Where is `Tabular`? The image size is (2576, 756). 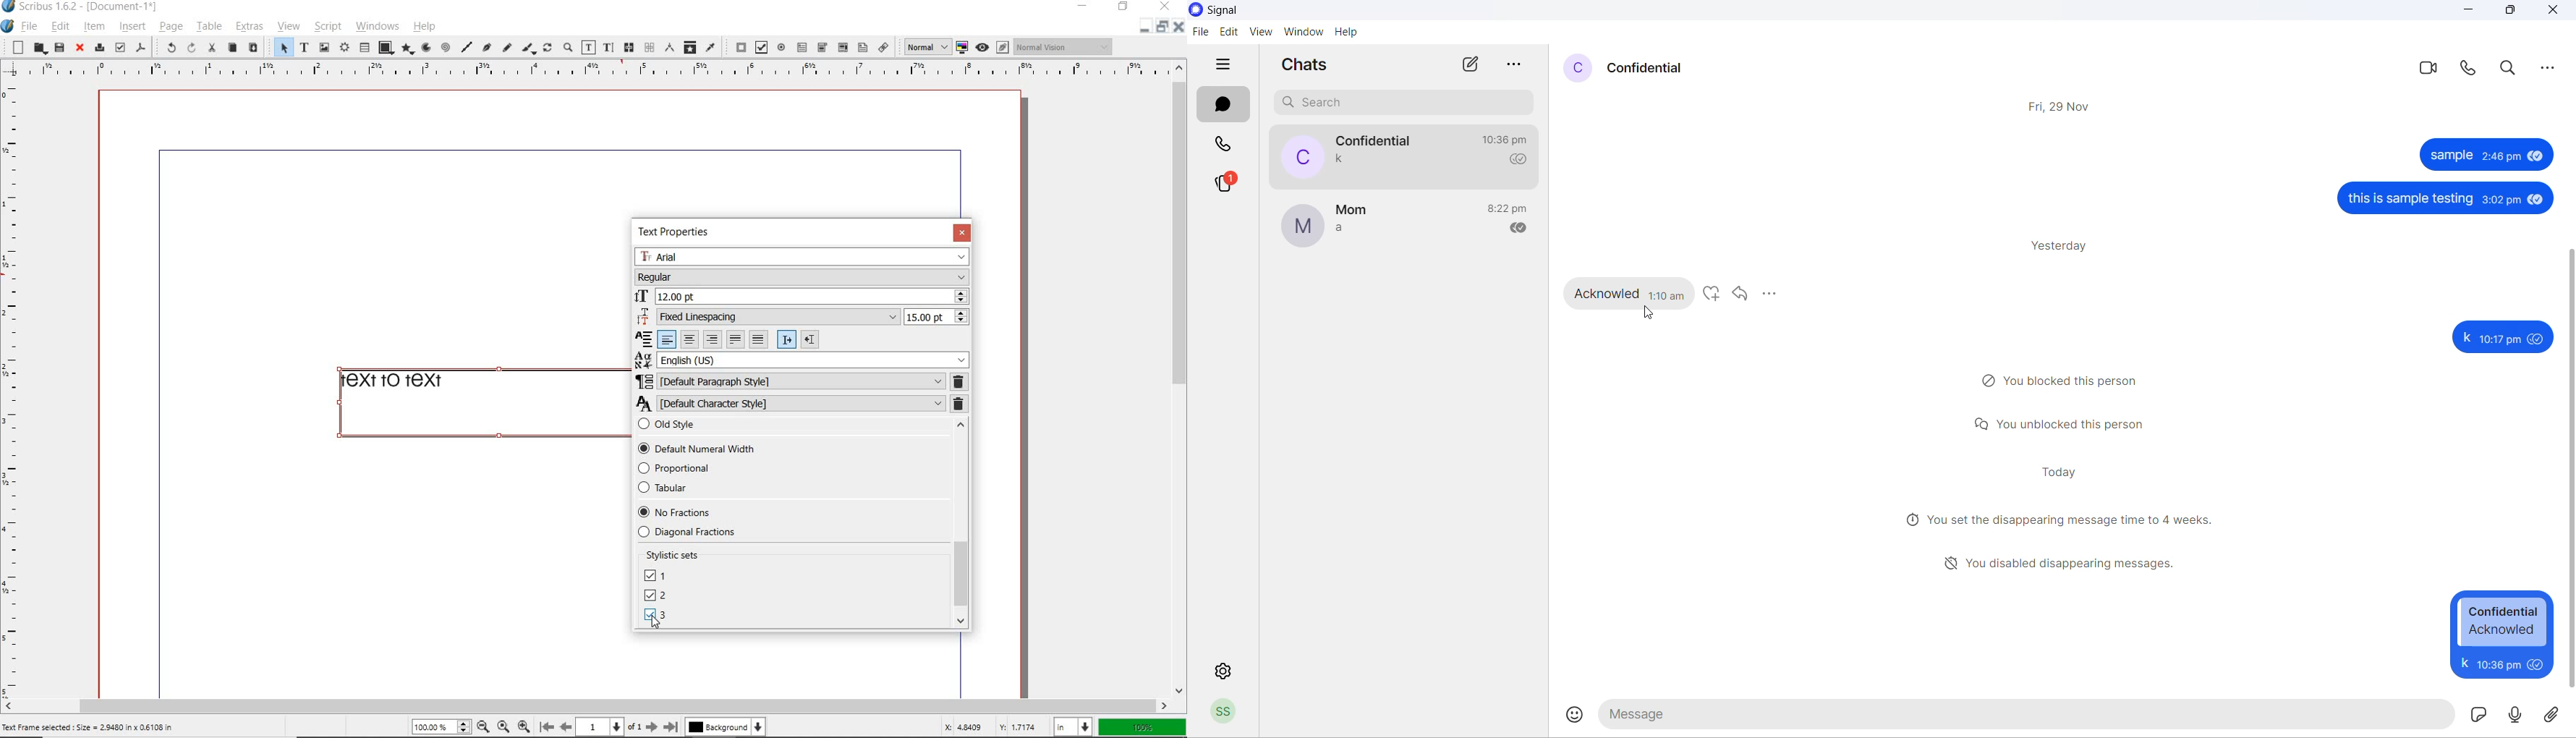 Tabular is located at coordinates (681, 488).